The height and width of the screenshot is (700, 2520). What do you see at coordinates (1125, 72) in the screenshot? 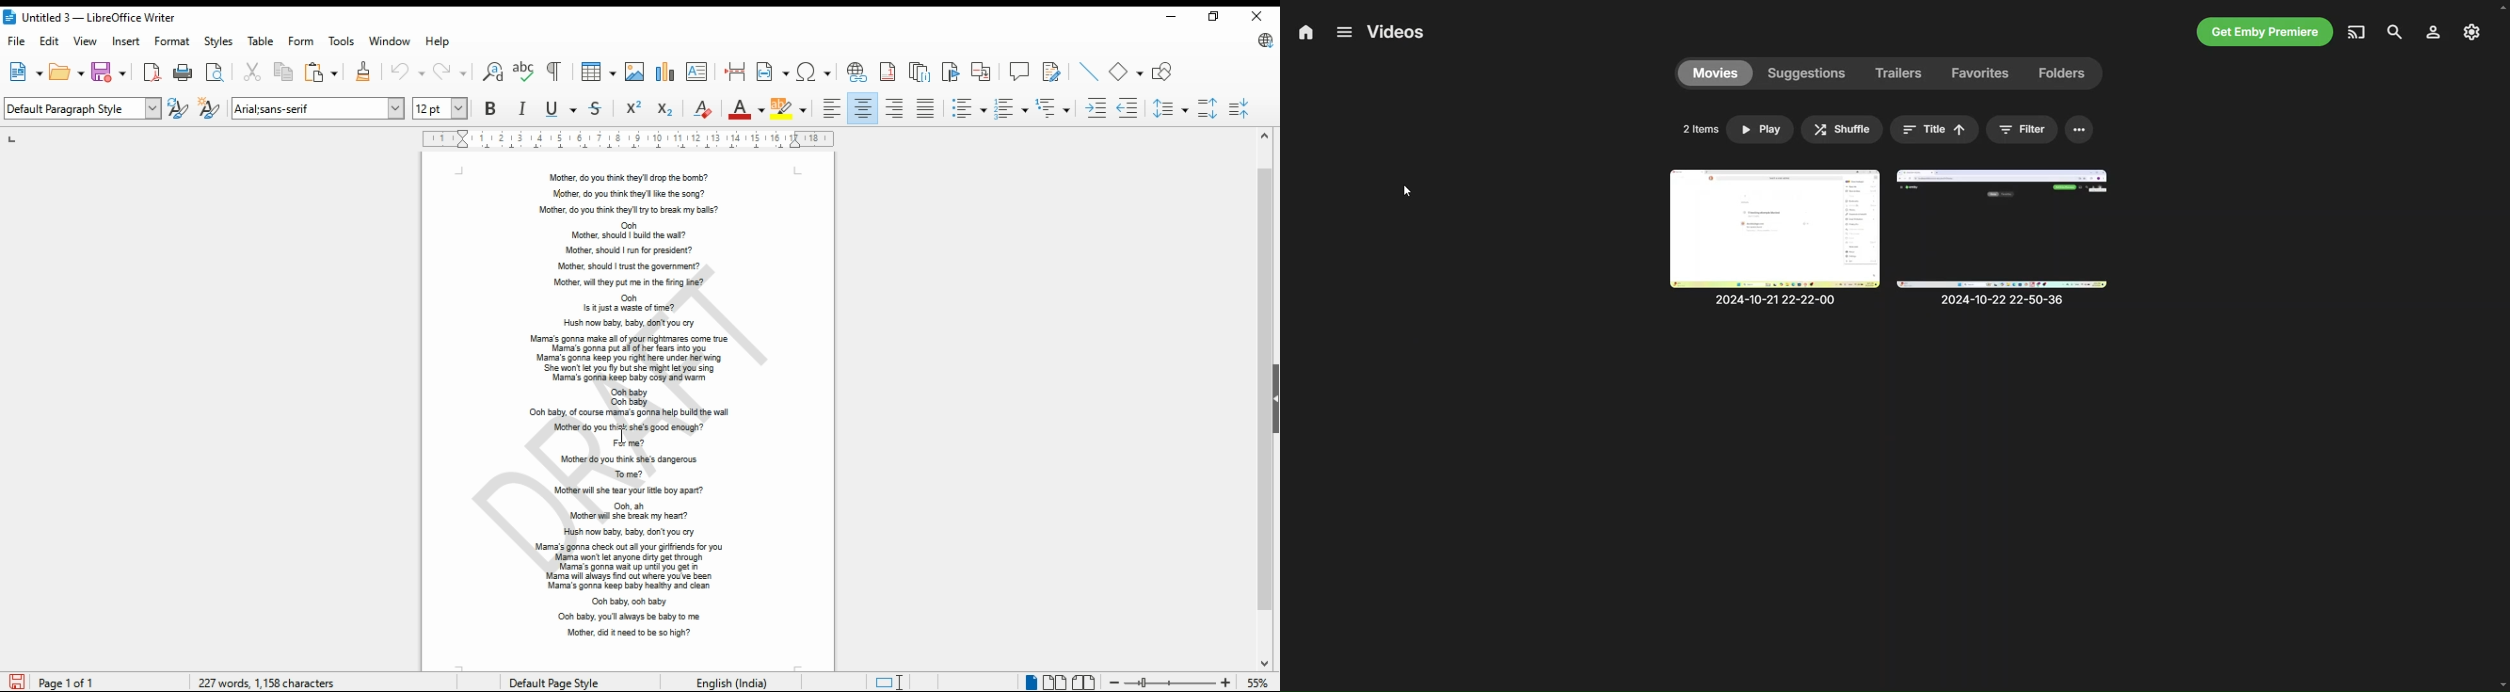
I see `simple shapes` at bounding box center [1125, 72].